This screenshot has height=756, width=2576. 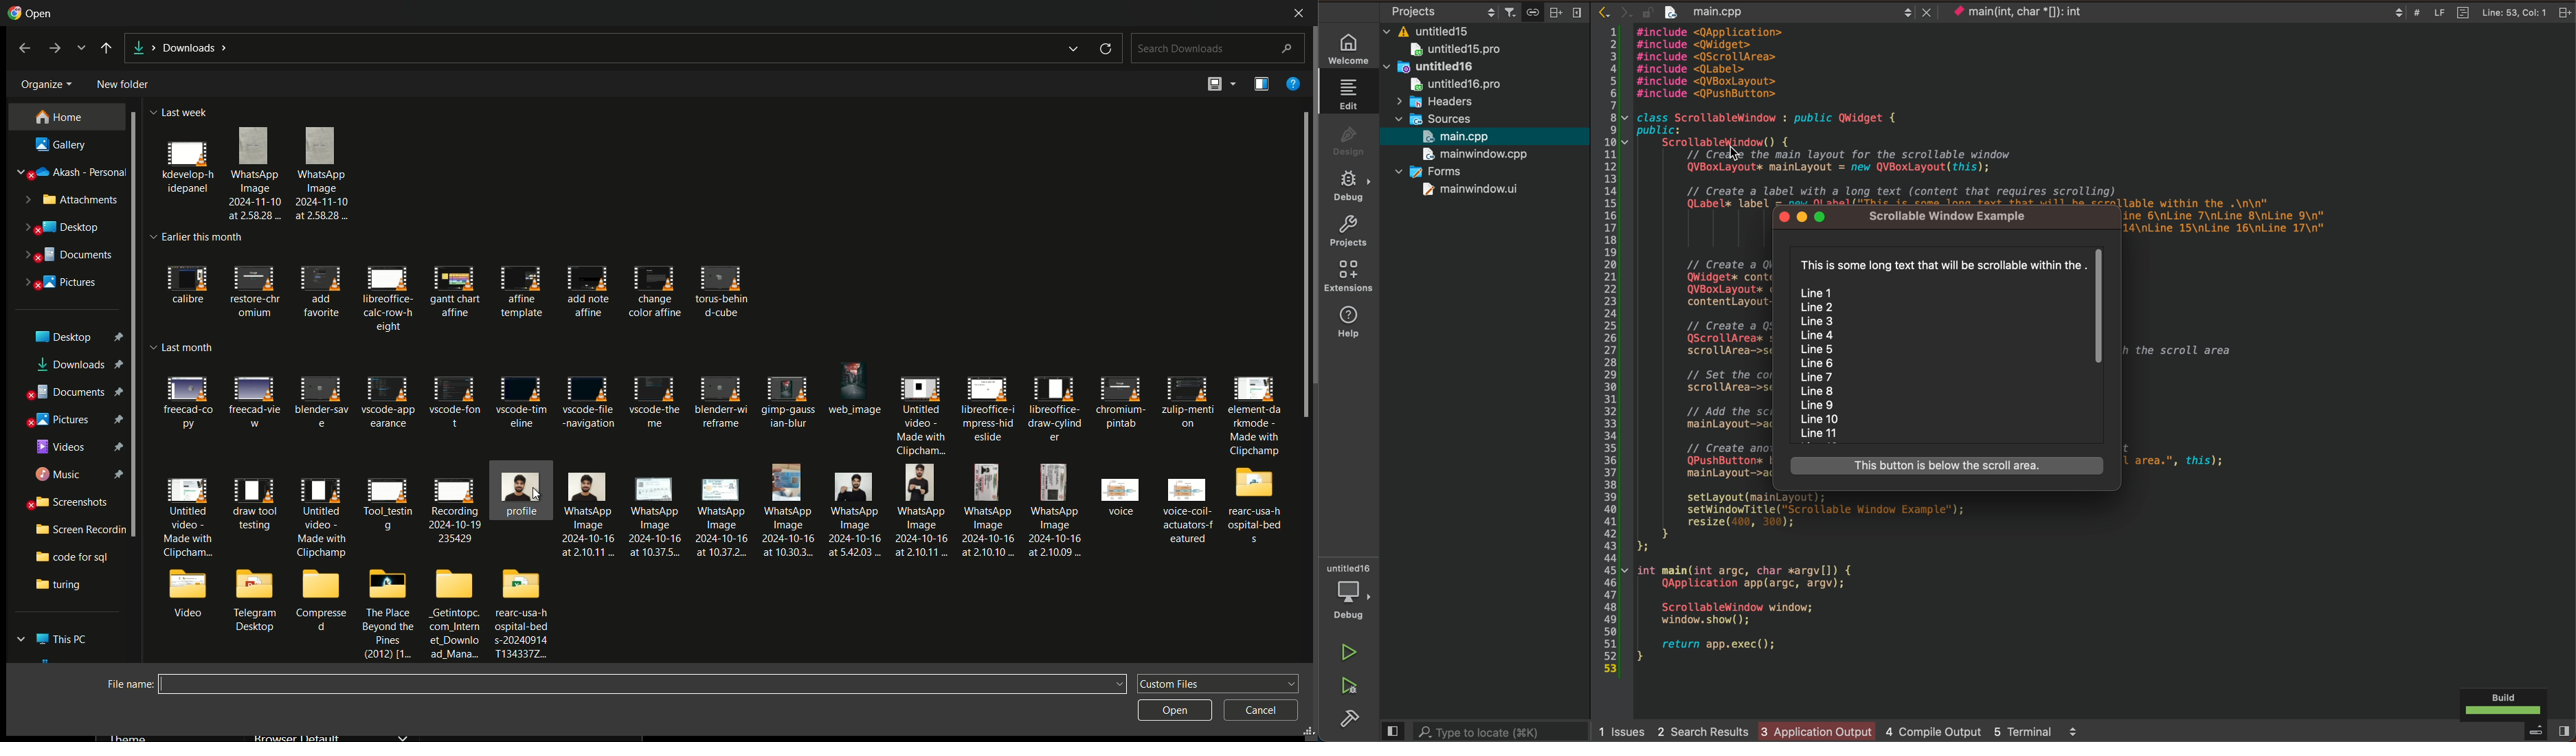 I want to click on reload, so click(x=1107, y=49).